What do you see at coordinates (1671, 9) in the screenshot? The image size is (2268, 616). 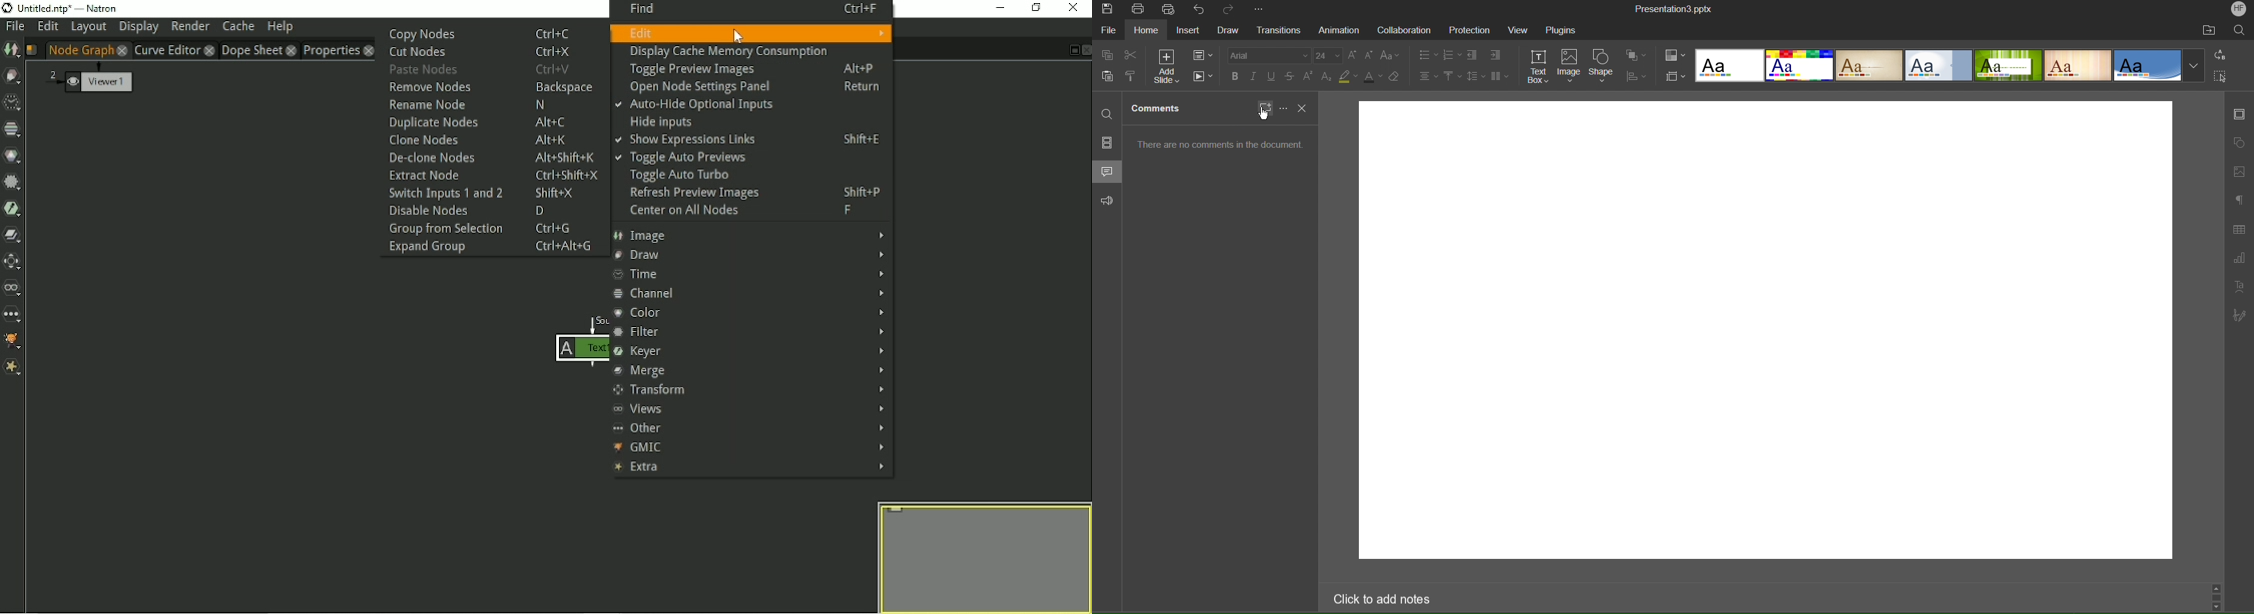 I see `Presentation Title` at bounding box center [1671, 9].